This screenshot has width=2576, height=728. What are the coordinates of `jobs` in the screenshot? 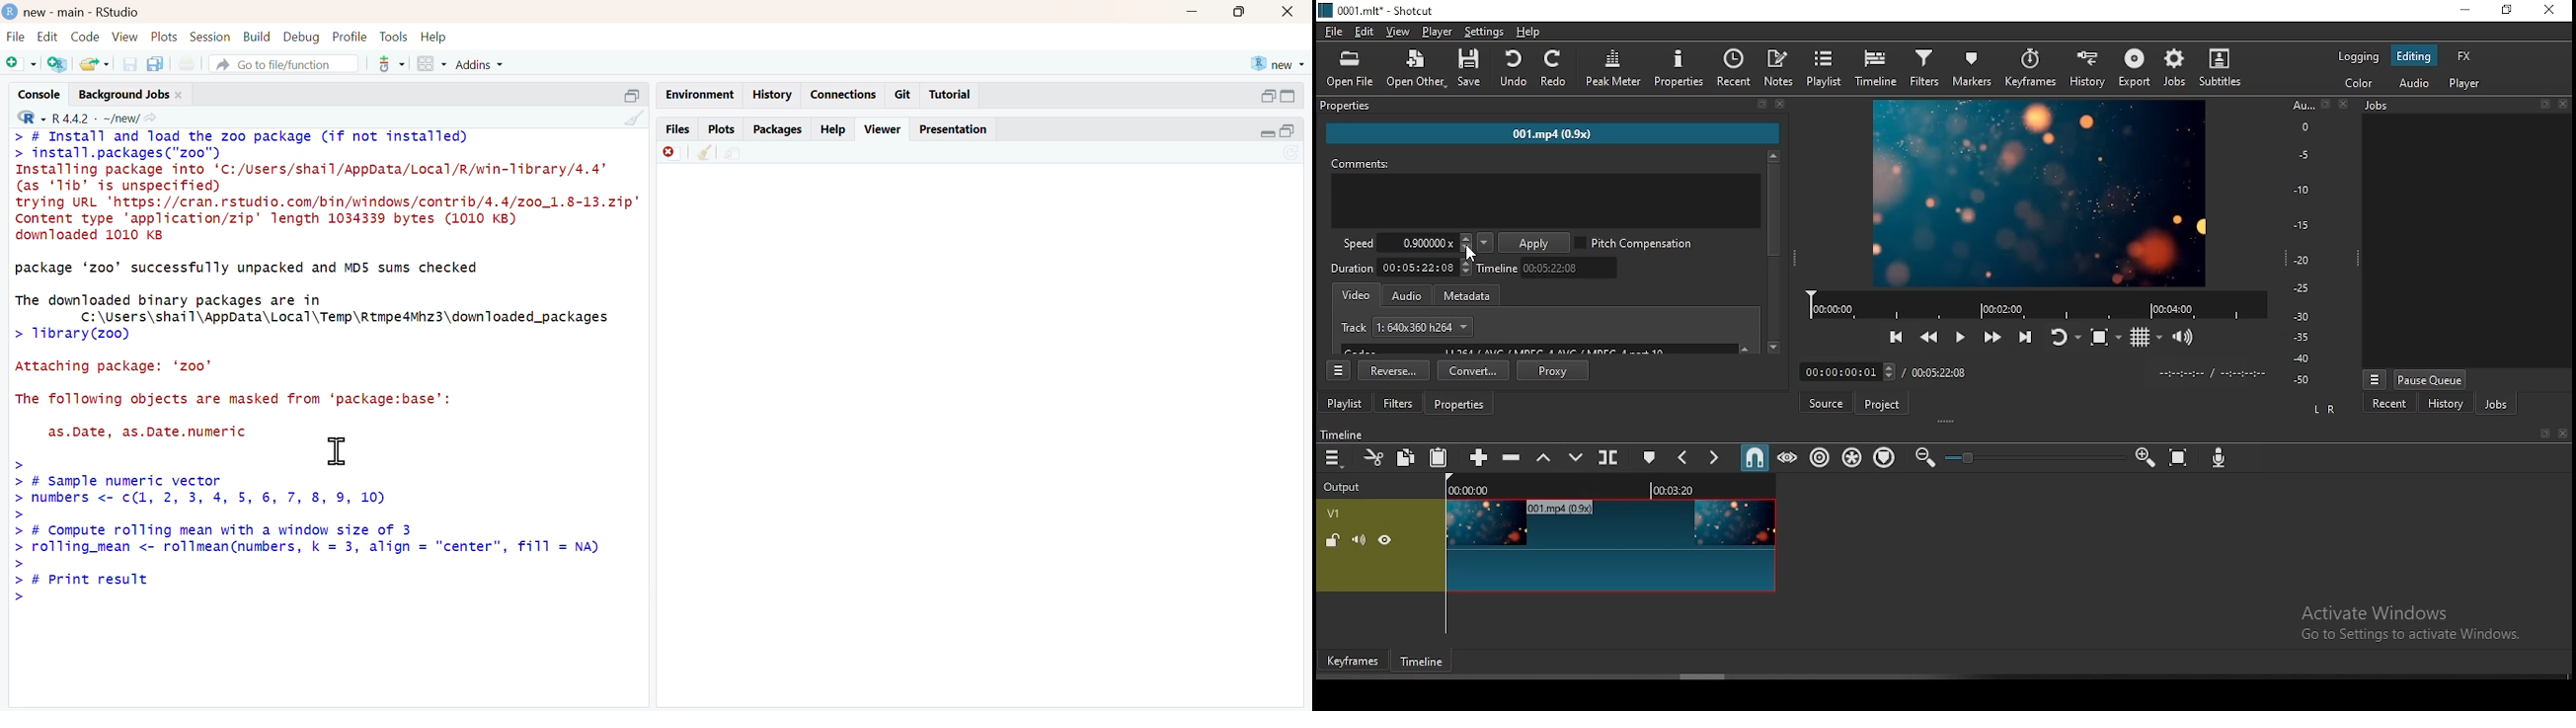 It's located at (2172, 70).